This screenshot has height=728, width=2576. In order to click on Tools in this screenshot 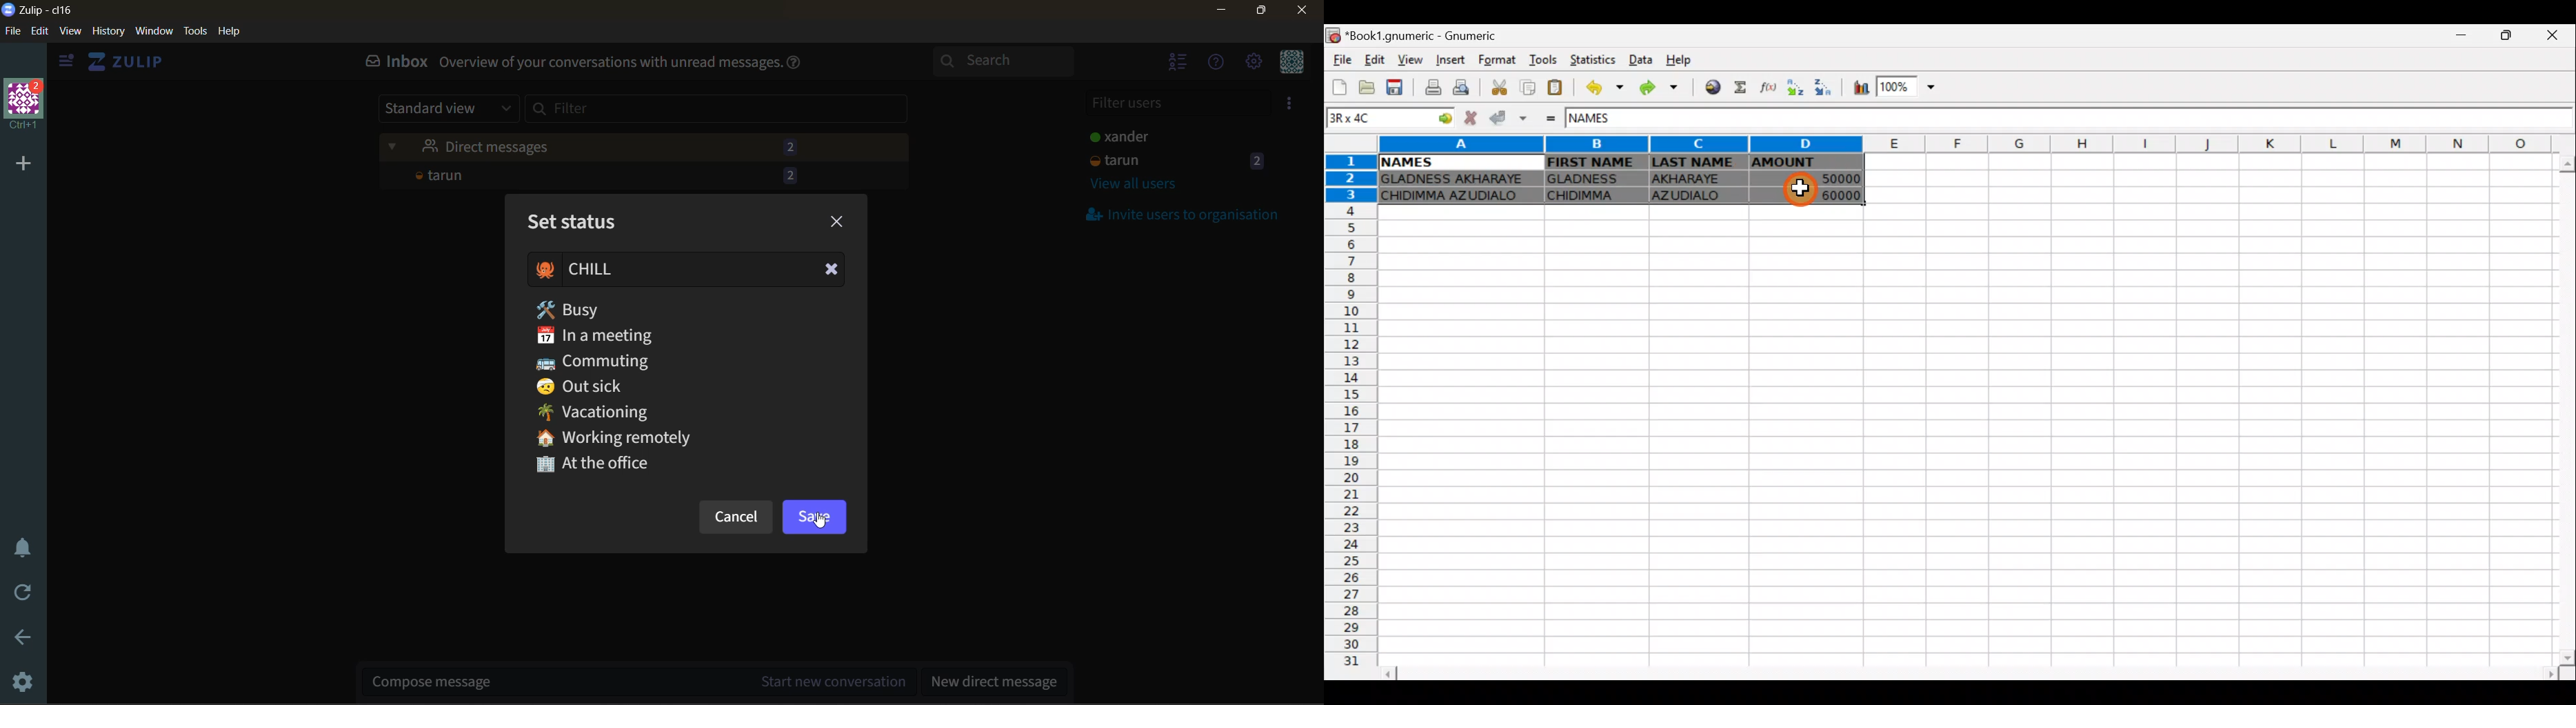, I will do `click(1546, 61)`.